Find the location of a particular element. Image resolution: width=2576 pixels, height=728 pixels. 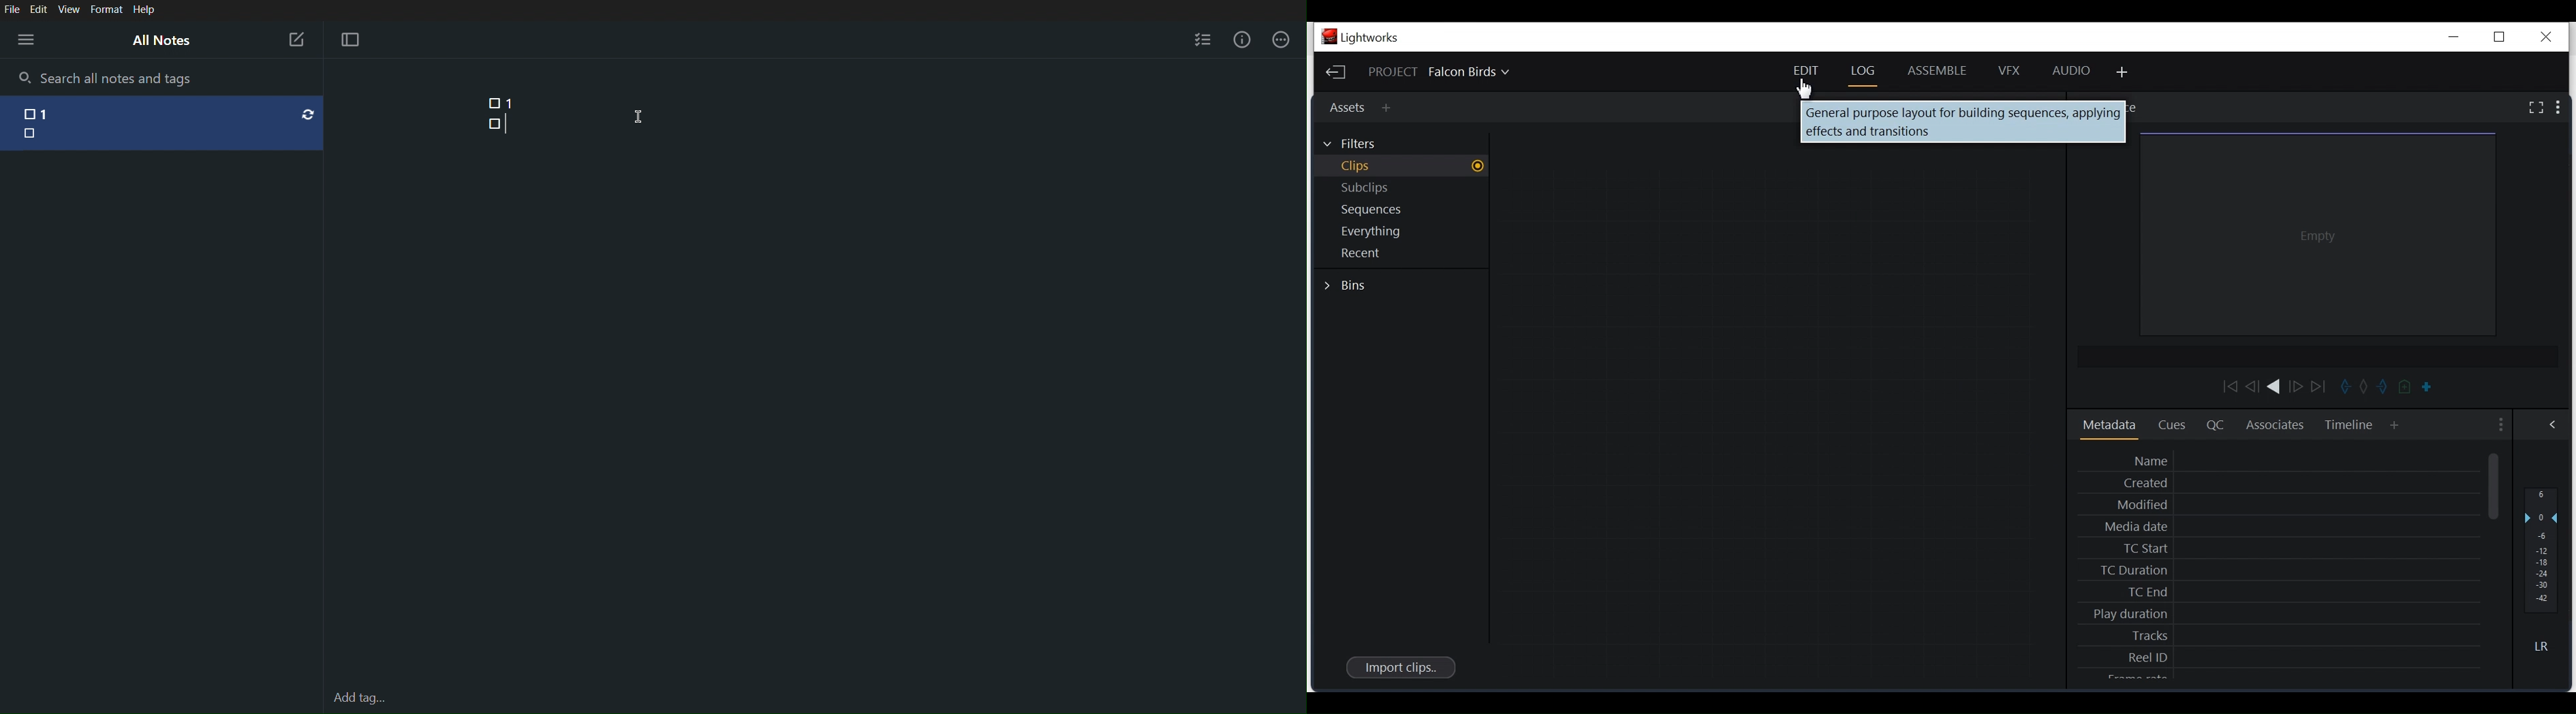

Created is located at coordinates (2285, 483).